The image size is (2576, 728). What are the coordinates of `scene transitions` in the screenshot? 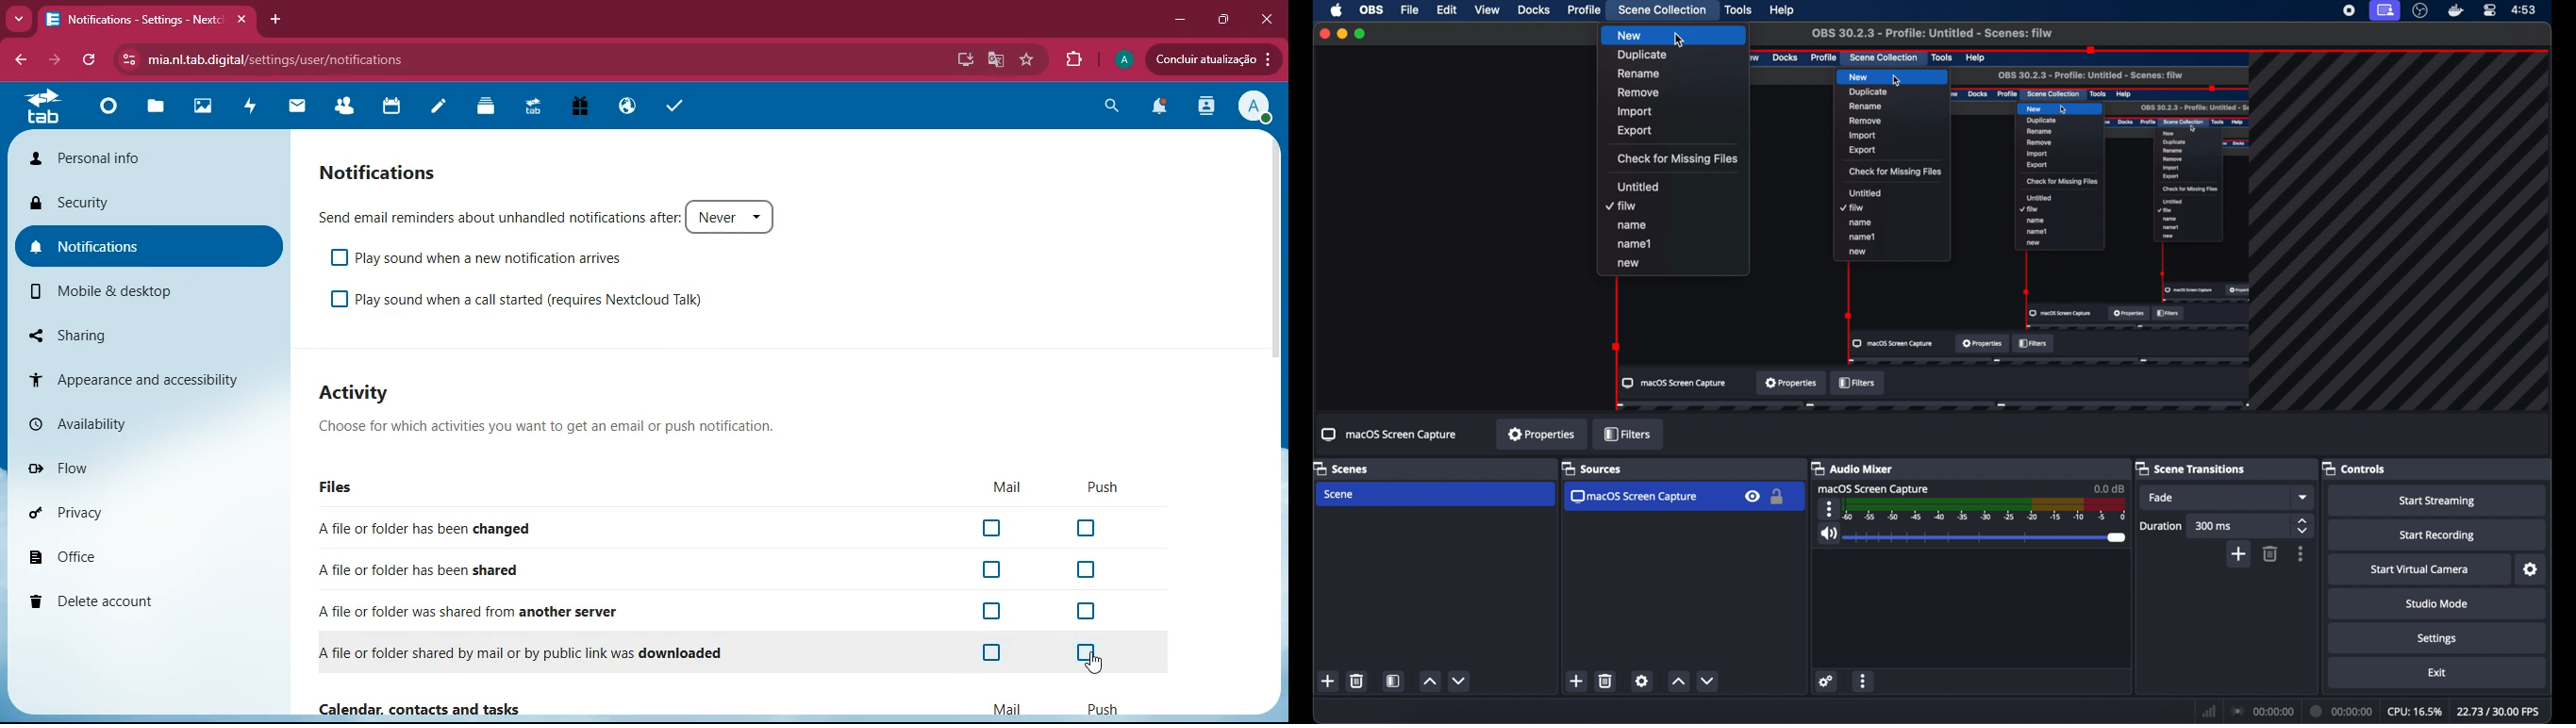 It's located at (2191, 468).